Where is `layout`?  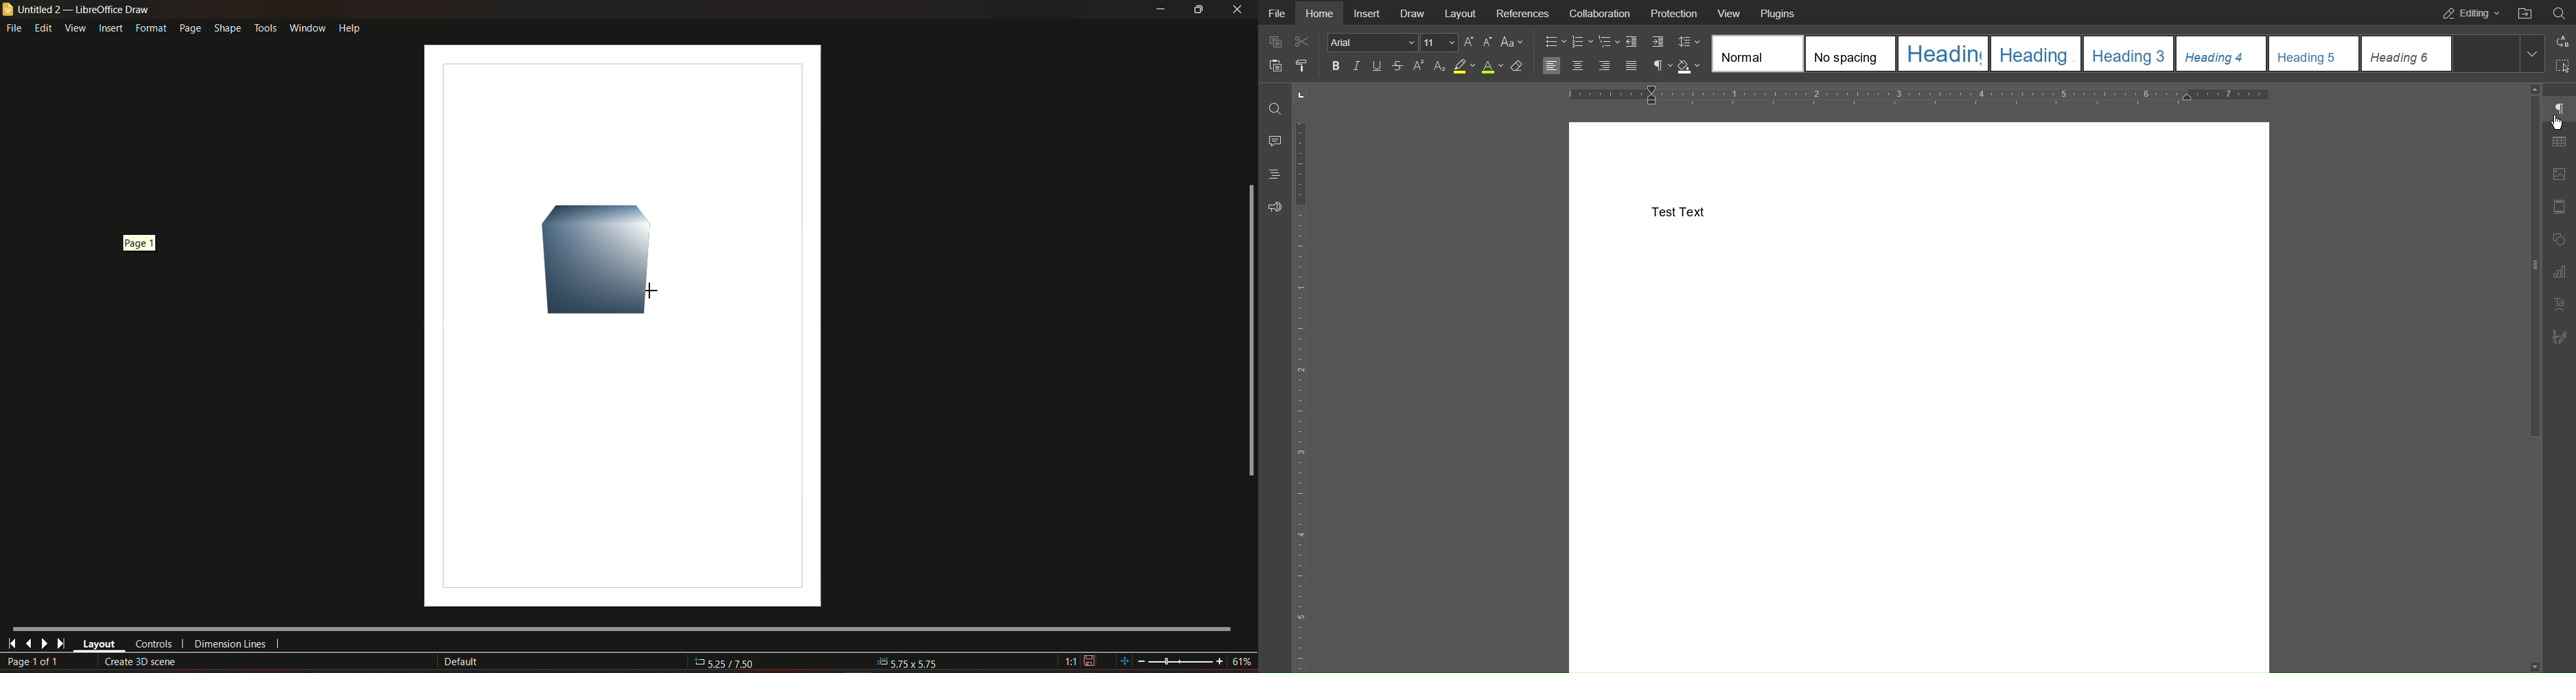 layout is located at coordinates (99, 645).